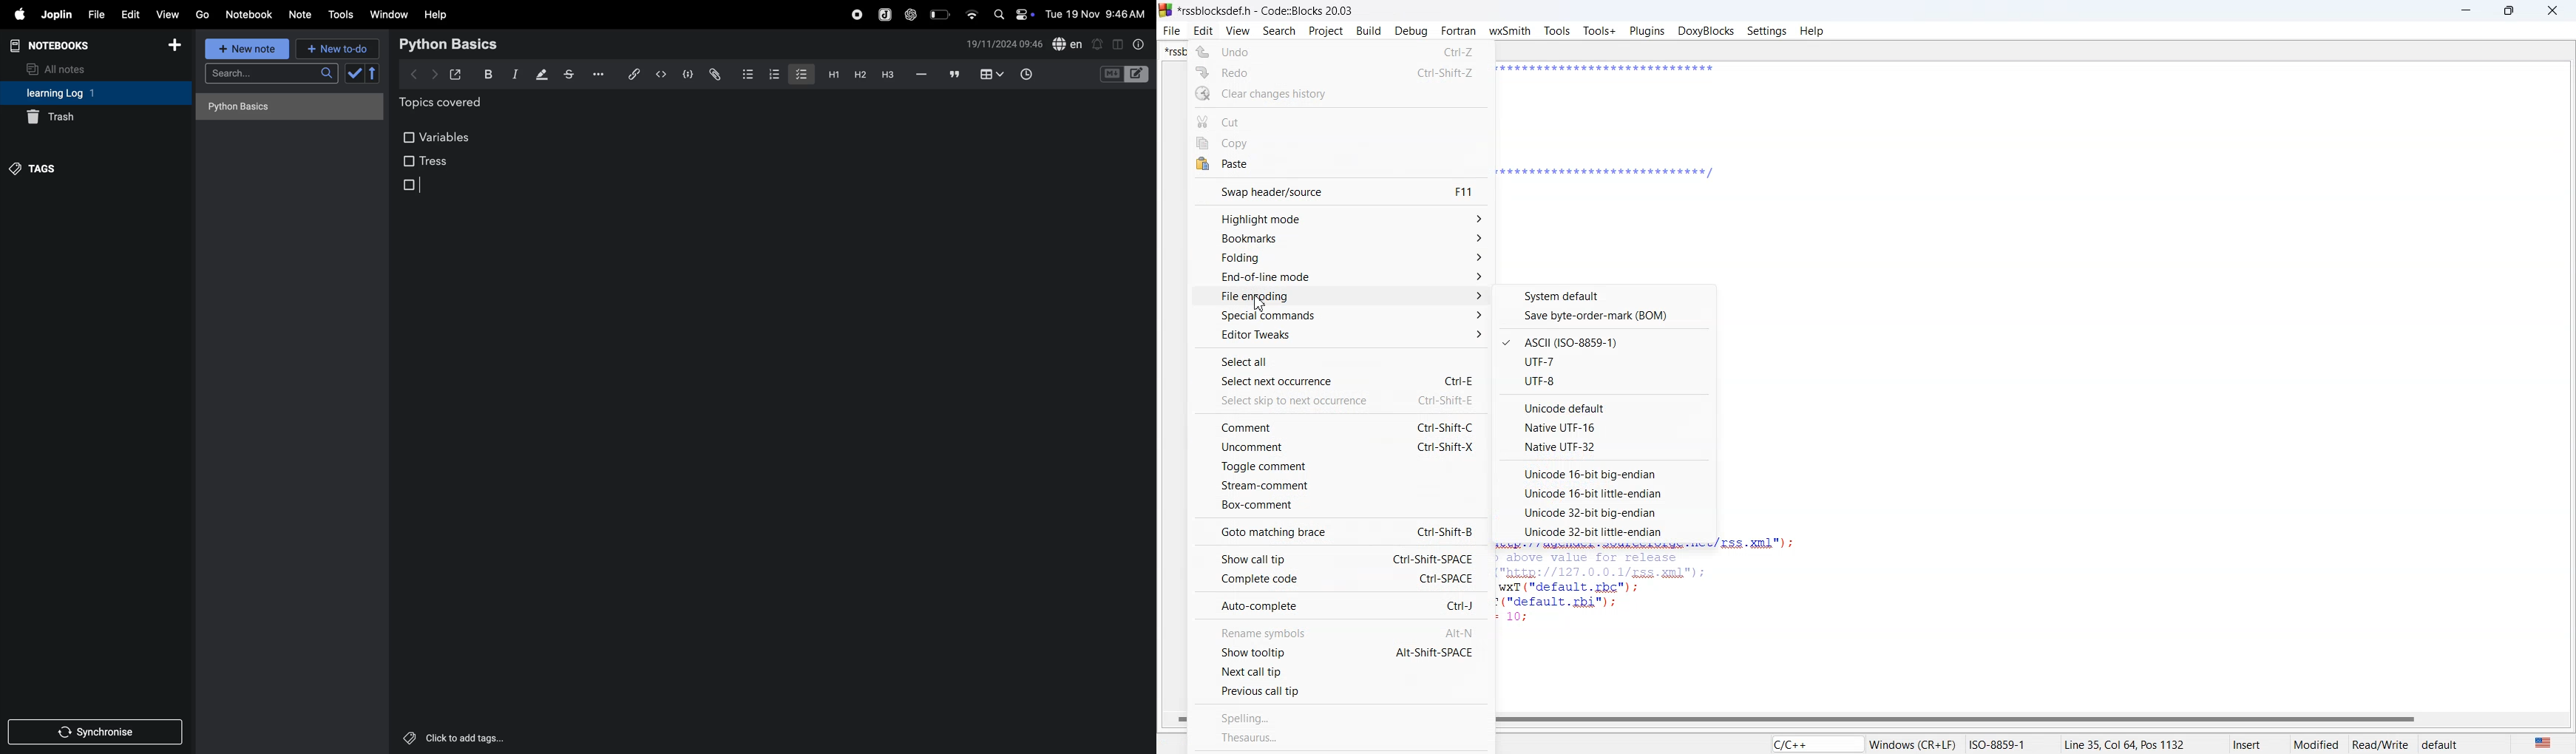 This screenshot has width=2576, height=756. I want to click on date and time, so click(1098, 13).